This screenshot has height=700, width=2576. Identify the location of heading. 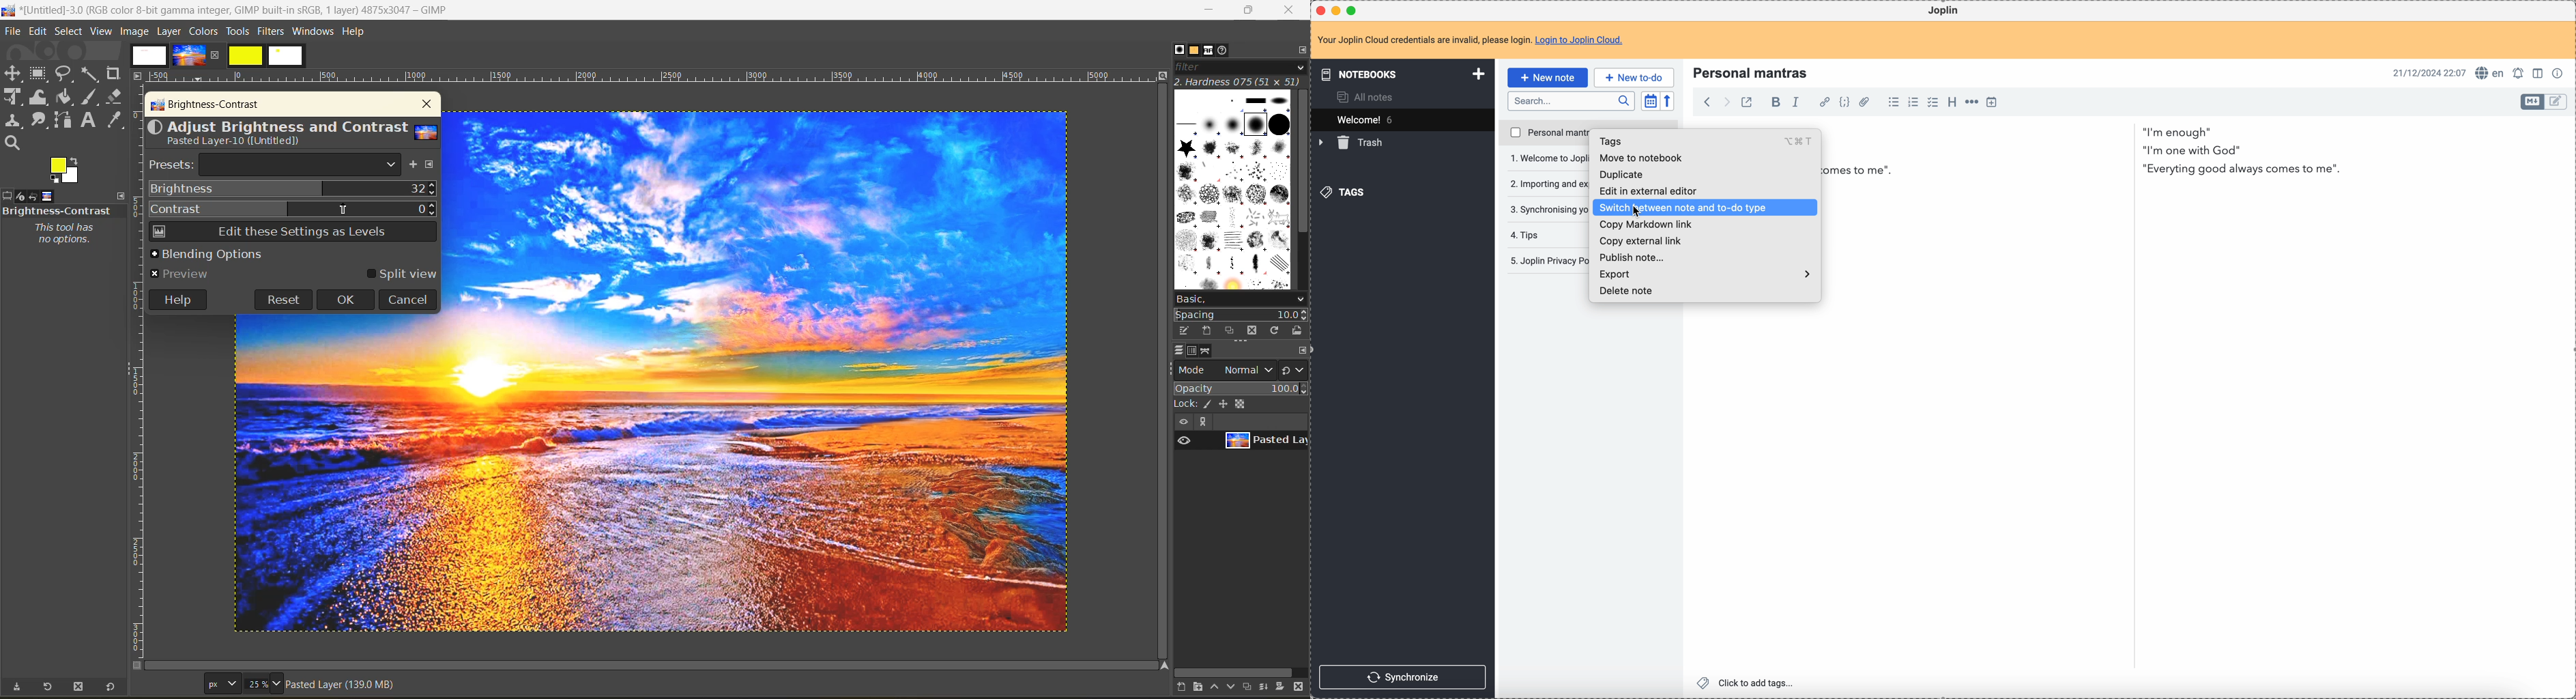
(1953, 102).